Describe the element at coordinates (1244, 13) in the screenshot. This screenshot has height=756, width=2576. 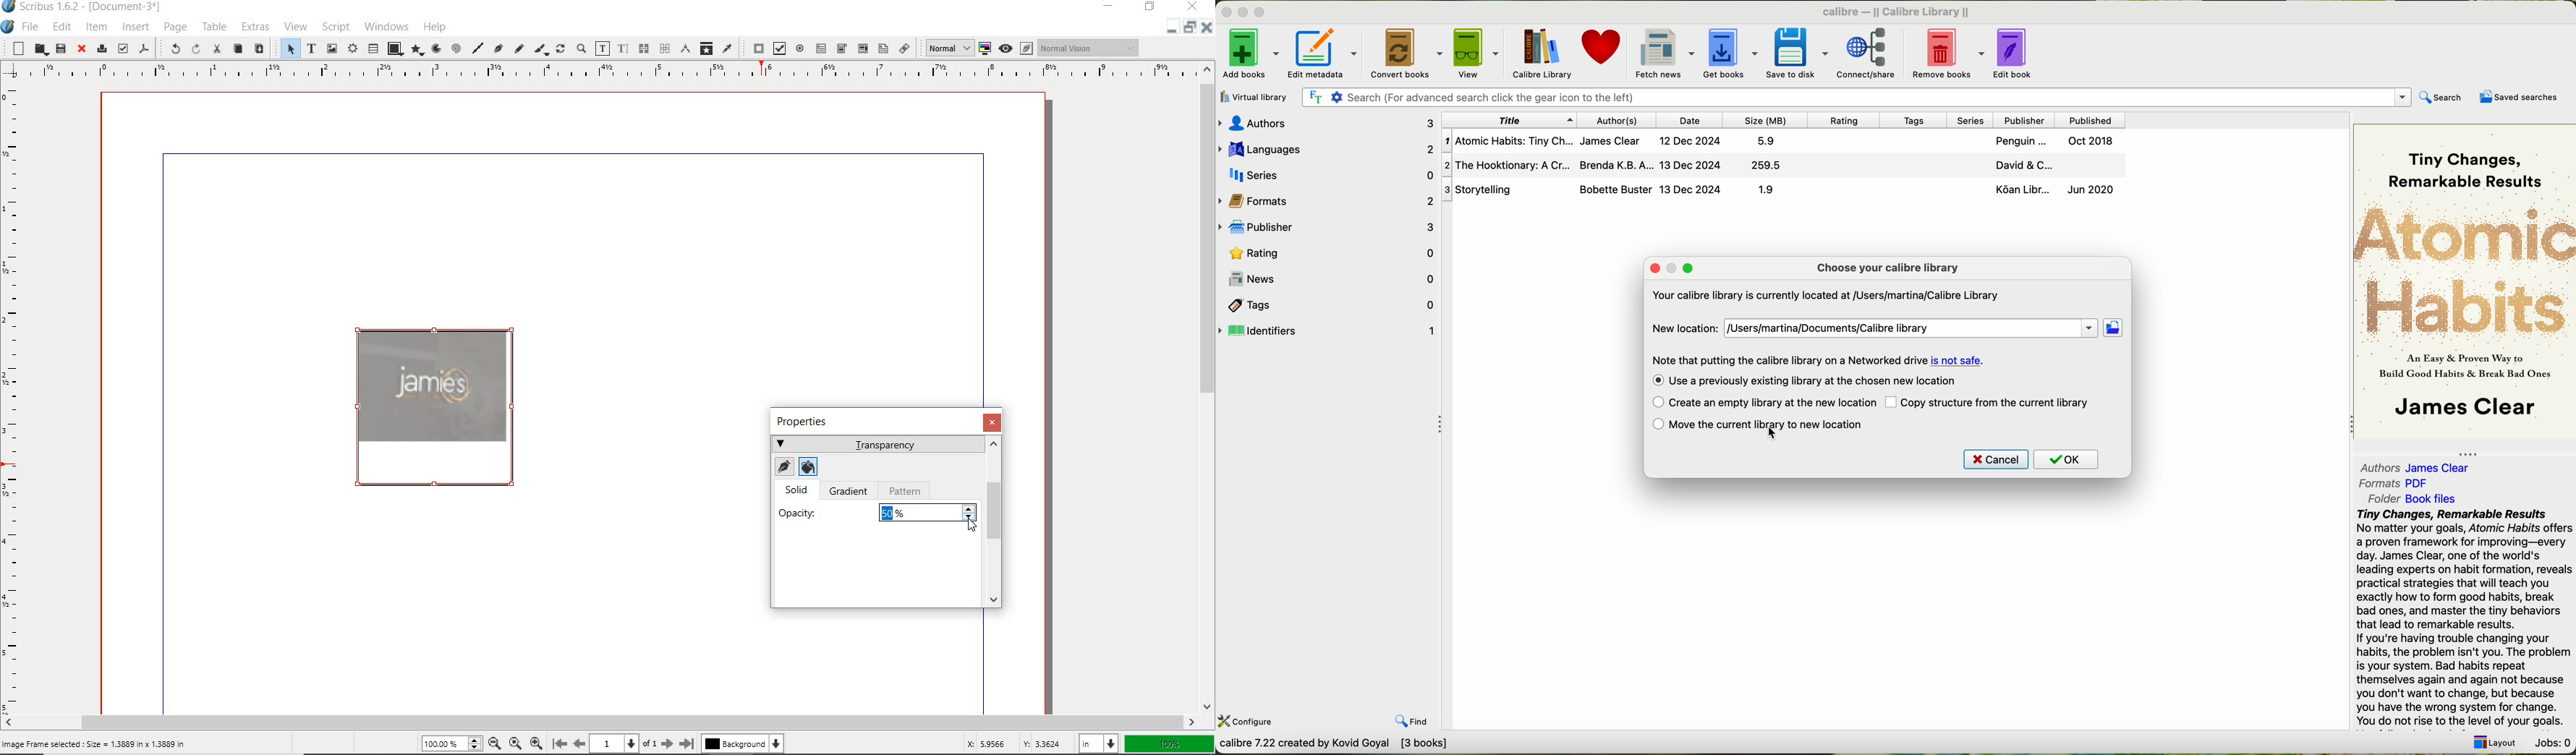
I see `Minimize` at that location.